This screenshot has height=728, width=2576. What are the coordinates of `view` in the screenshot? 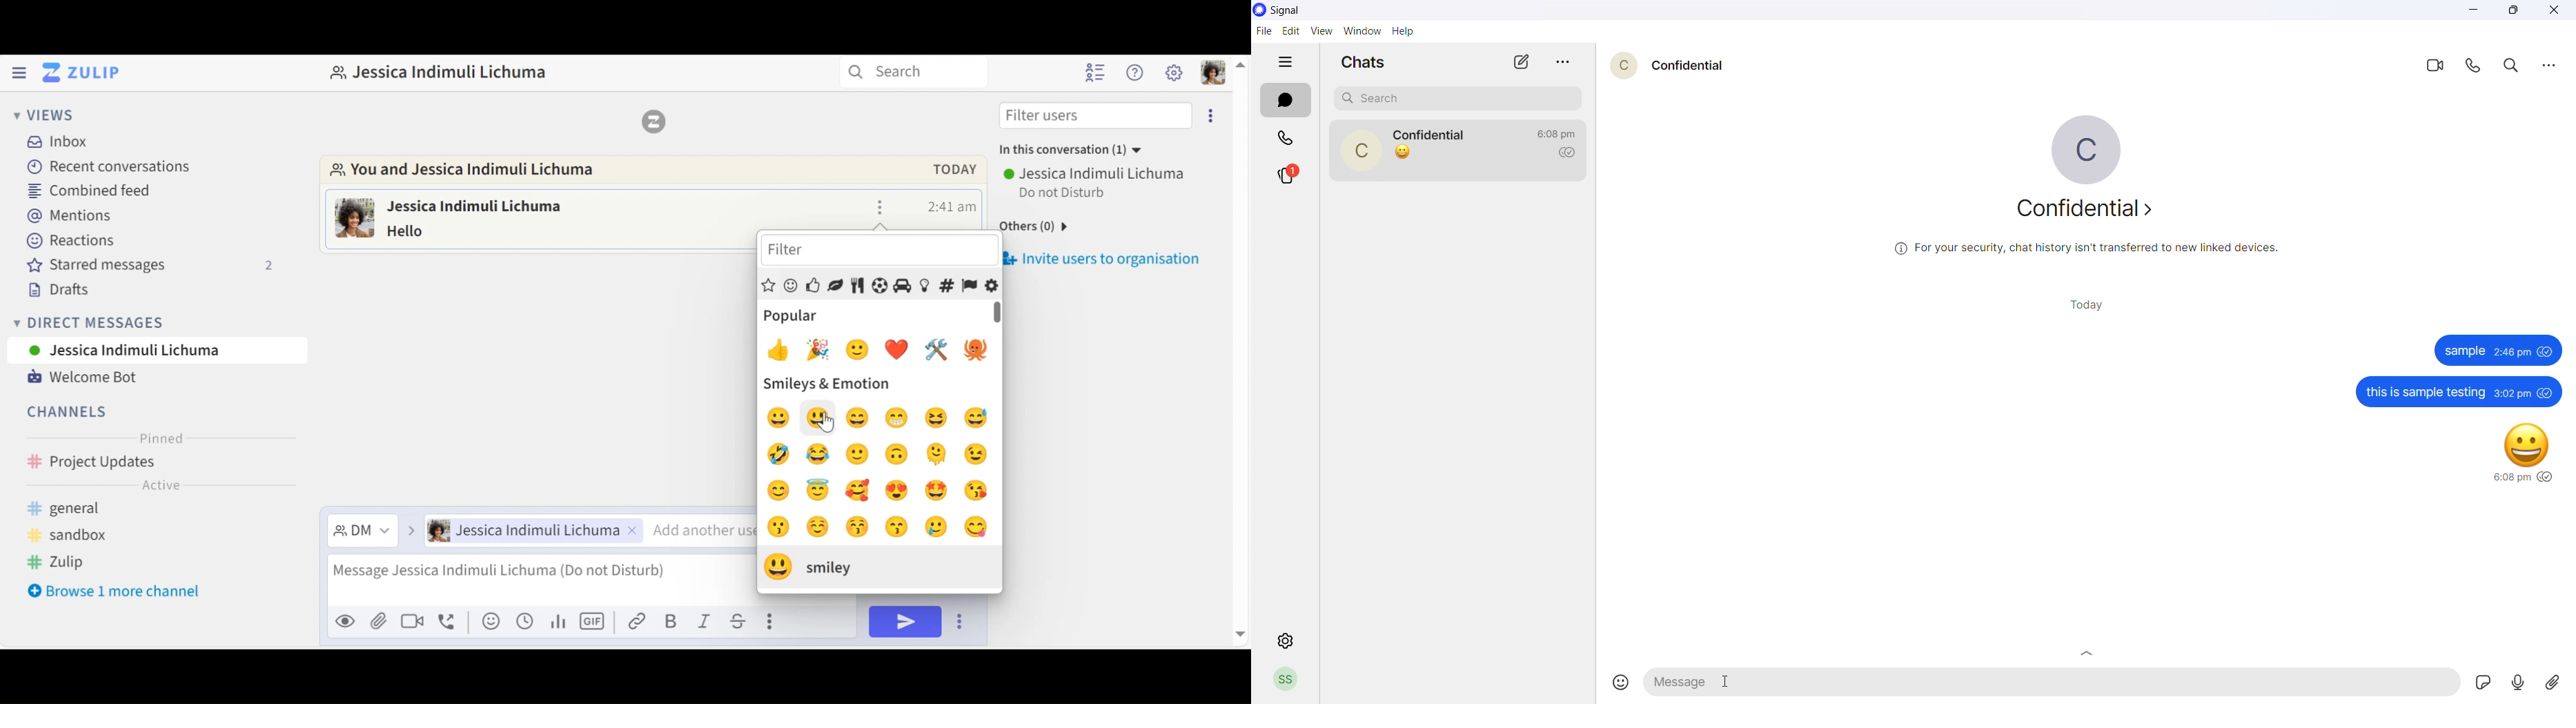 It's located at (1322, 30).